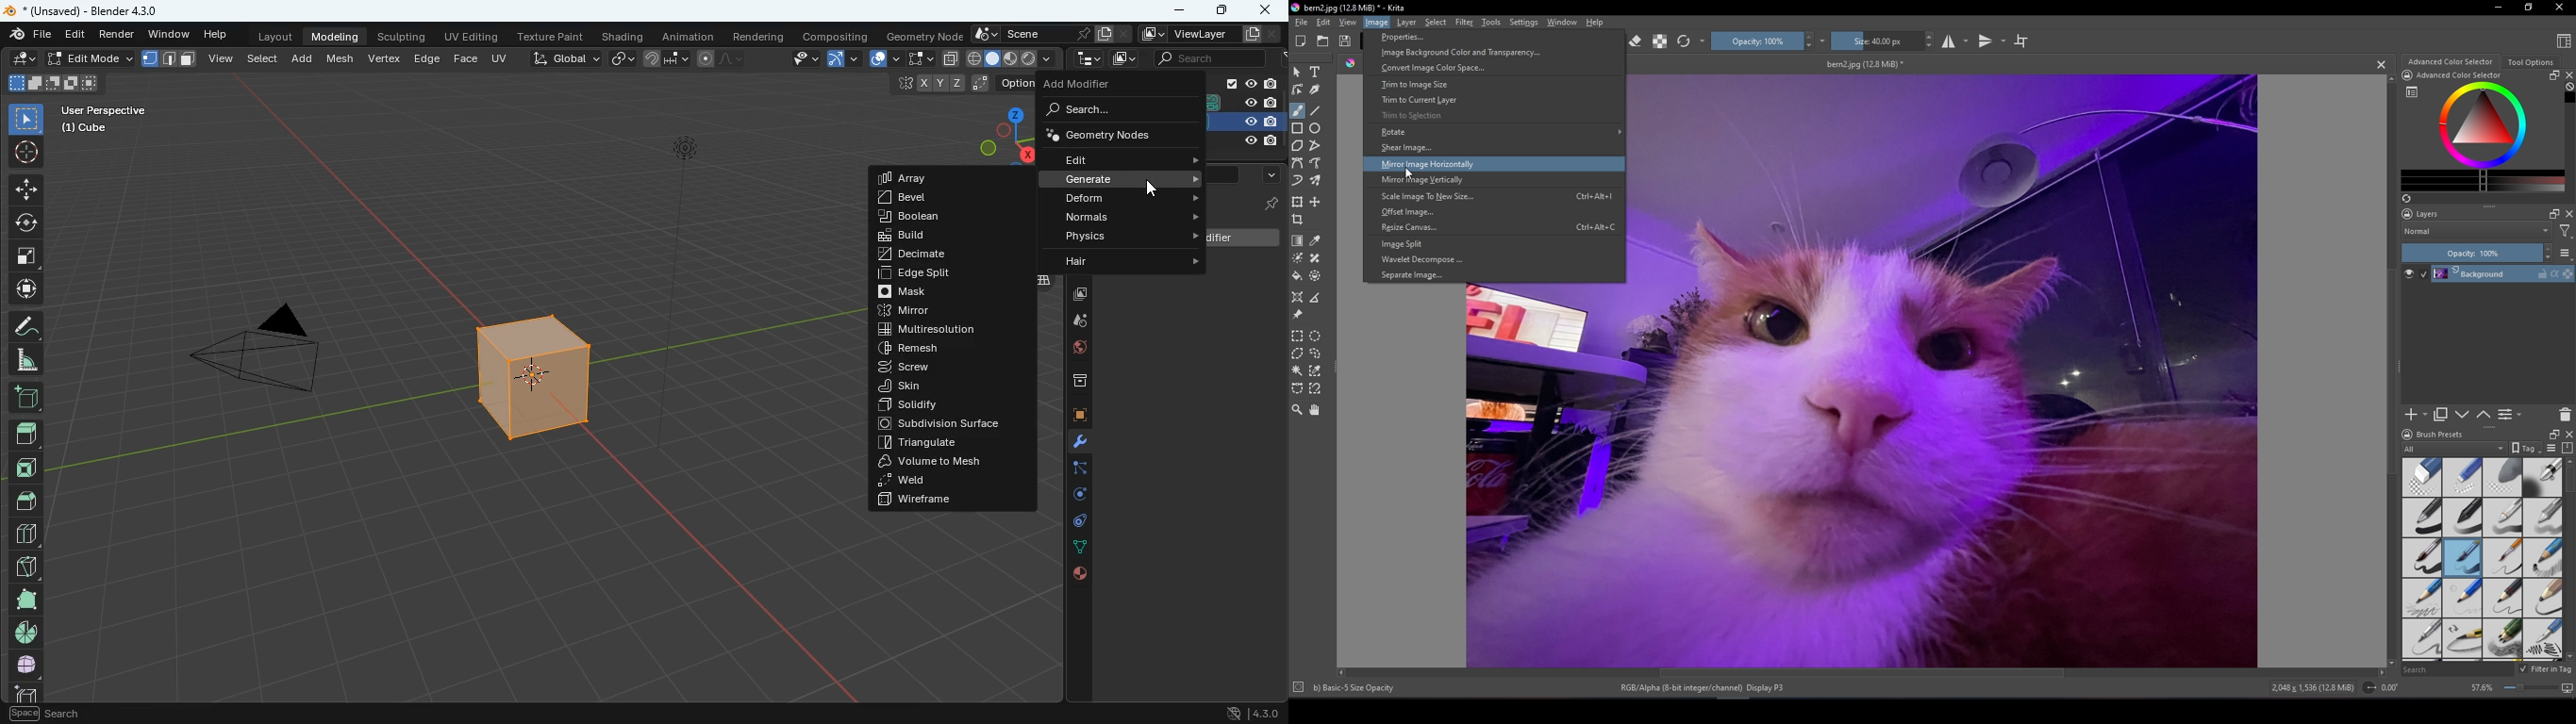 This screenshot has width=2576, height=728. What do you see at coordinates (2568, 448) in the screenshot?
I see `Storage resources` at bounding box center [2568, 448].